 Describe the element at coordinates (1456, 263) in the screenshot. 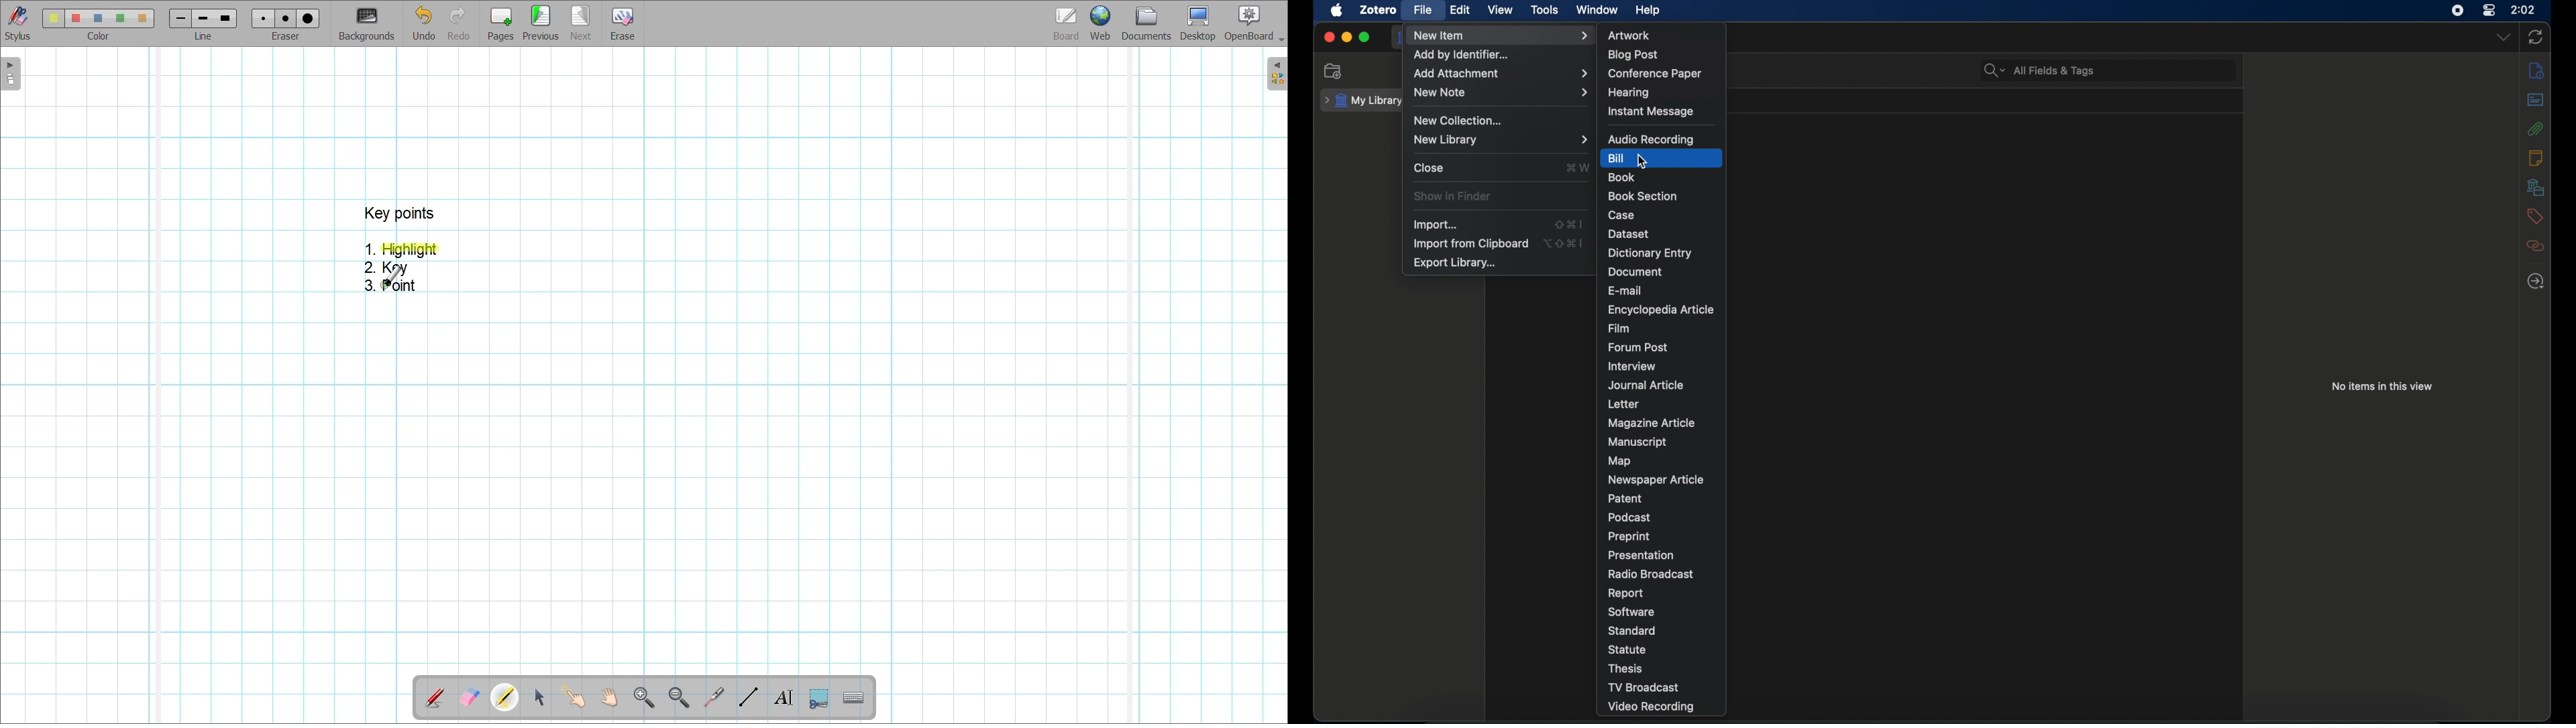

I see `export library` at that location.